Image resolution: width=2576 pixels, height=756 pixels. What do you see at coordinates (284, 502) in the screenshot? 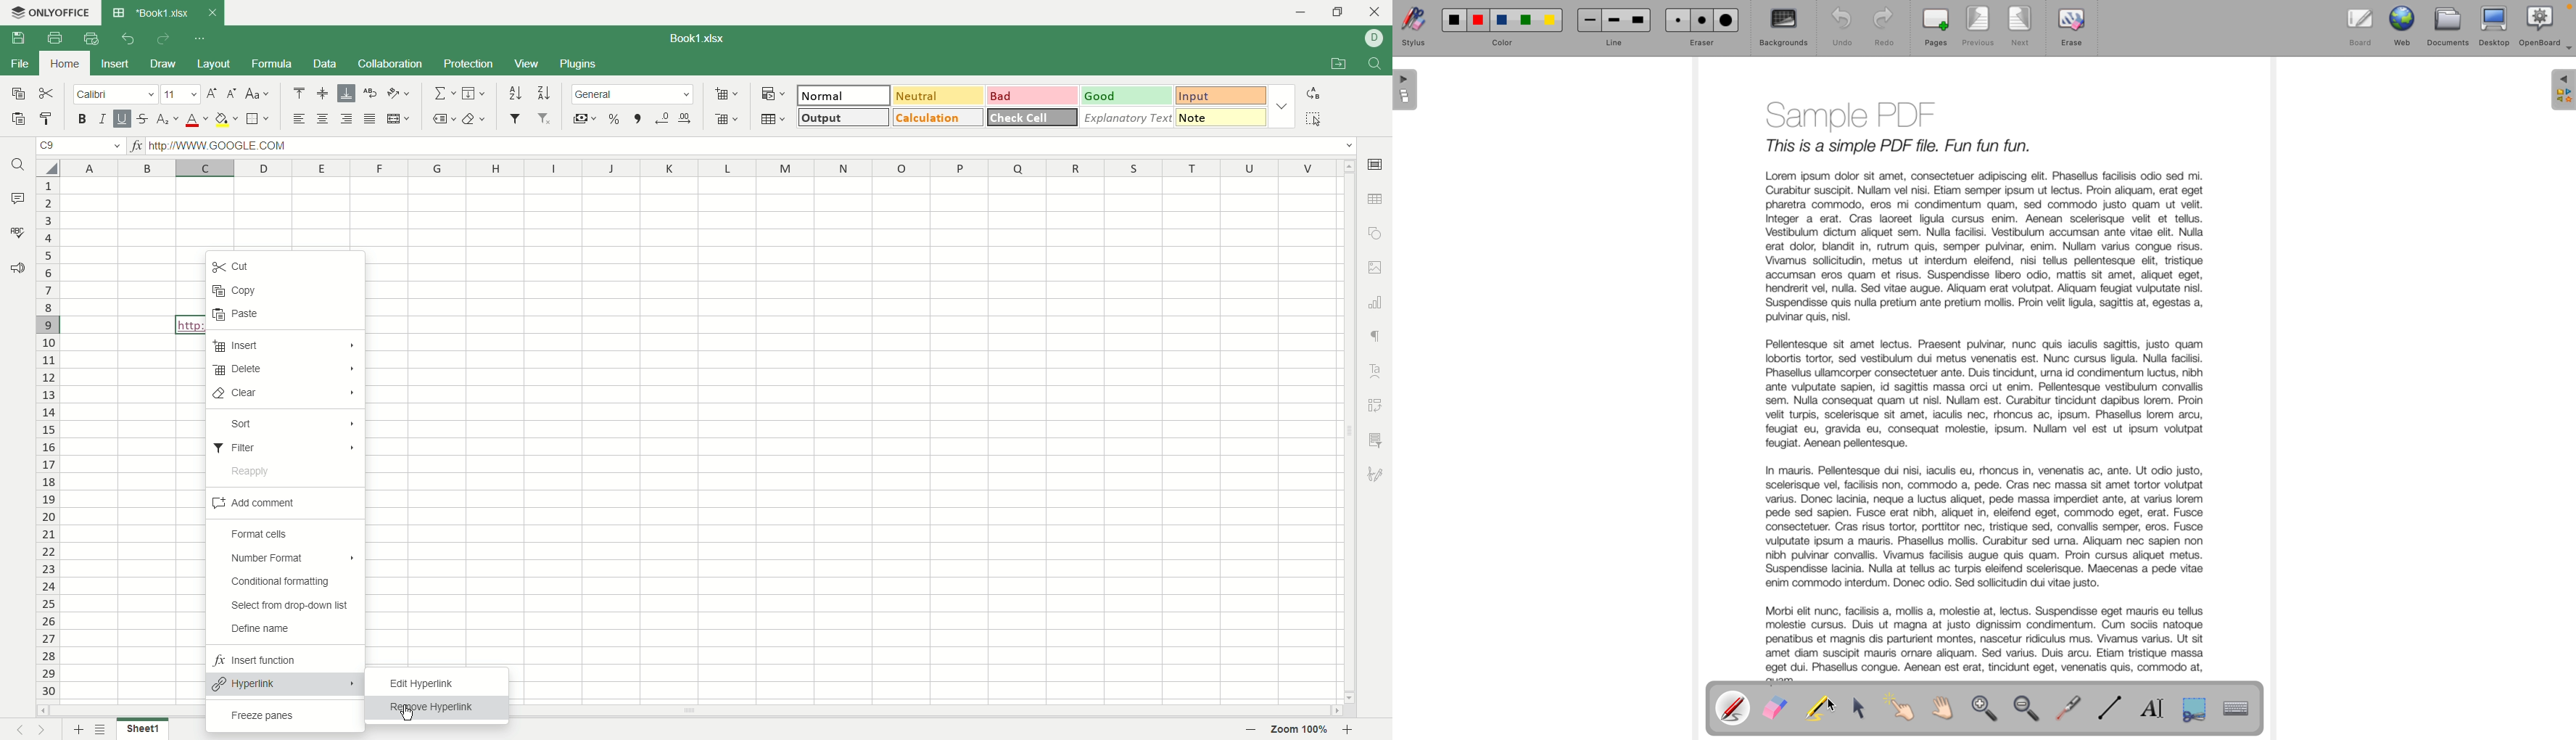
I see `add comment` at bounding box center [284, 502].